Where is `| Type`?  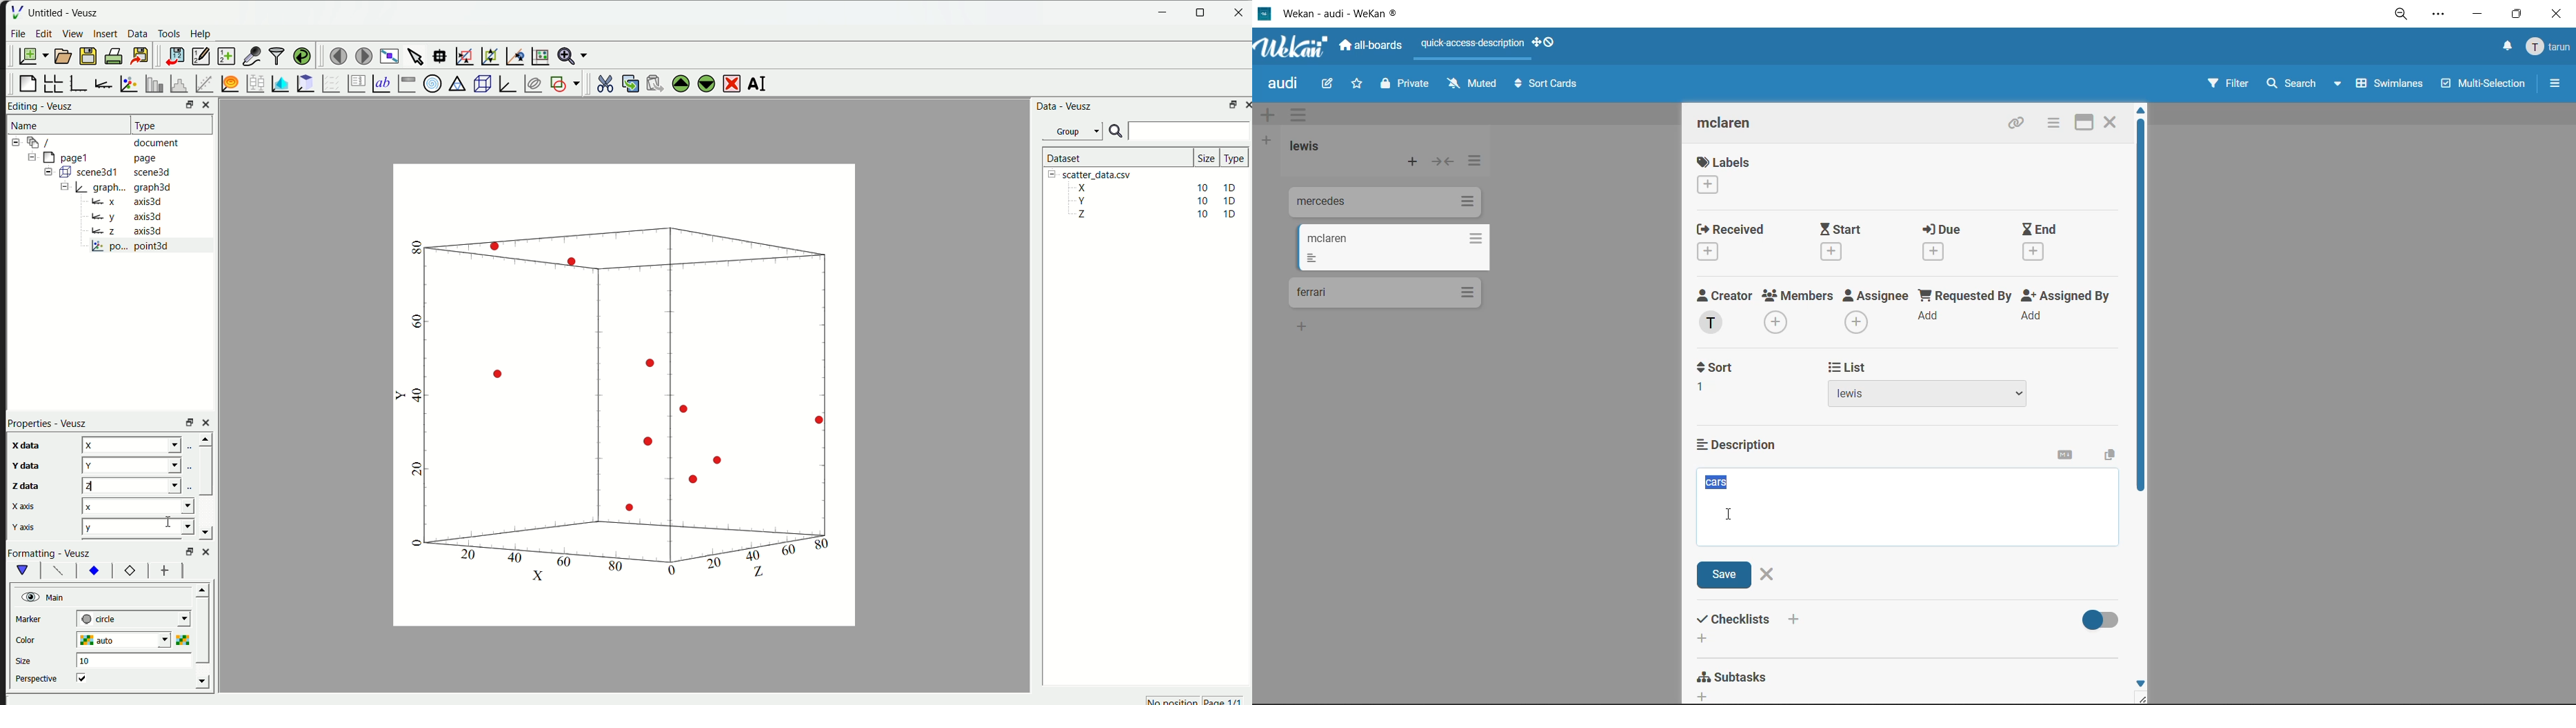
| Type is located at coordinates (1233, 158).